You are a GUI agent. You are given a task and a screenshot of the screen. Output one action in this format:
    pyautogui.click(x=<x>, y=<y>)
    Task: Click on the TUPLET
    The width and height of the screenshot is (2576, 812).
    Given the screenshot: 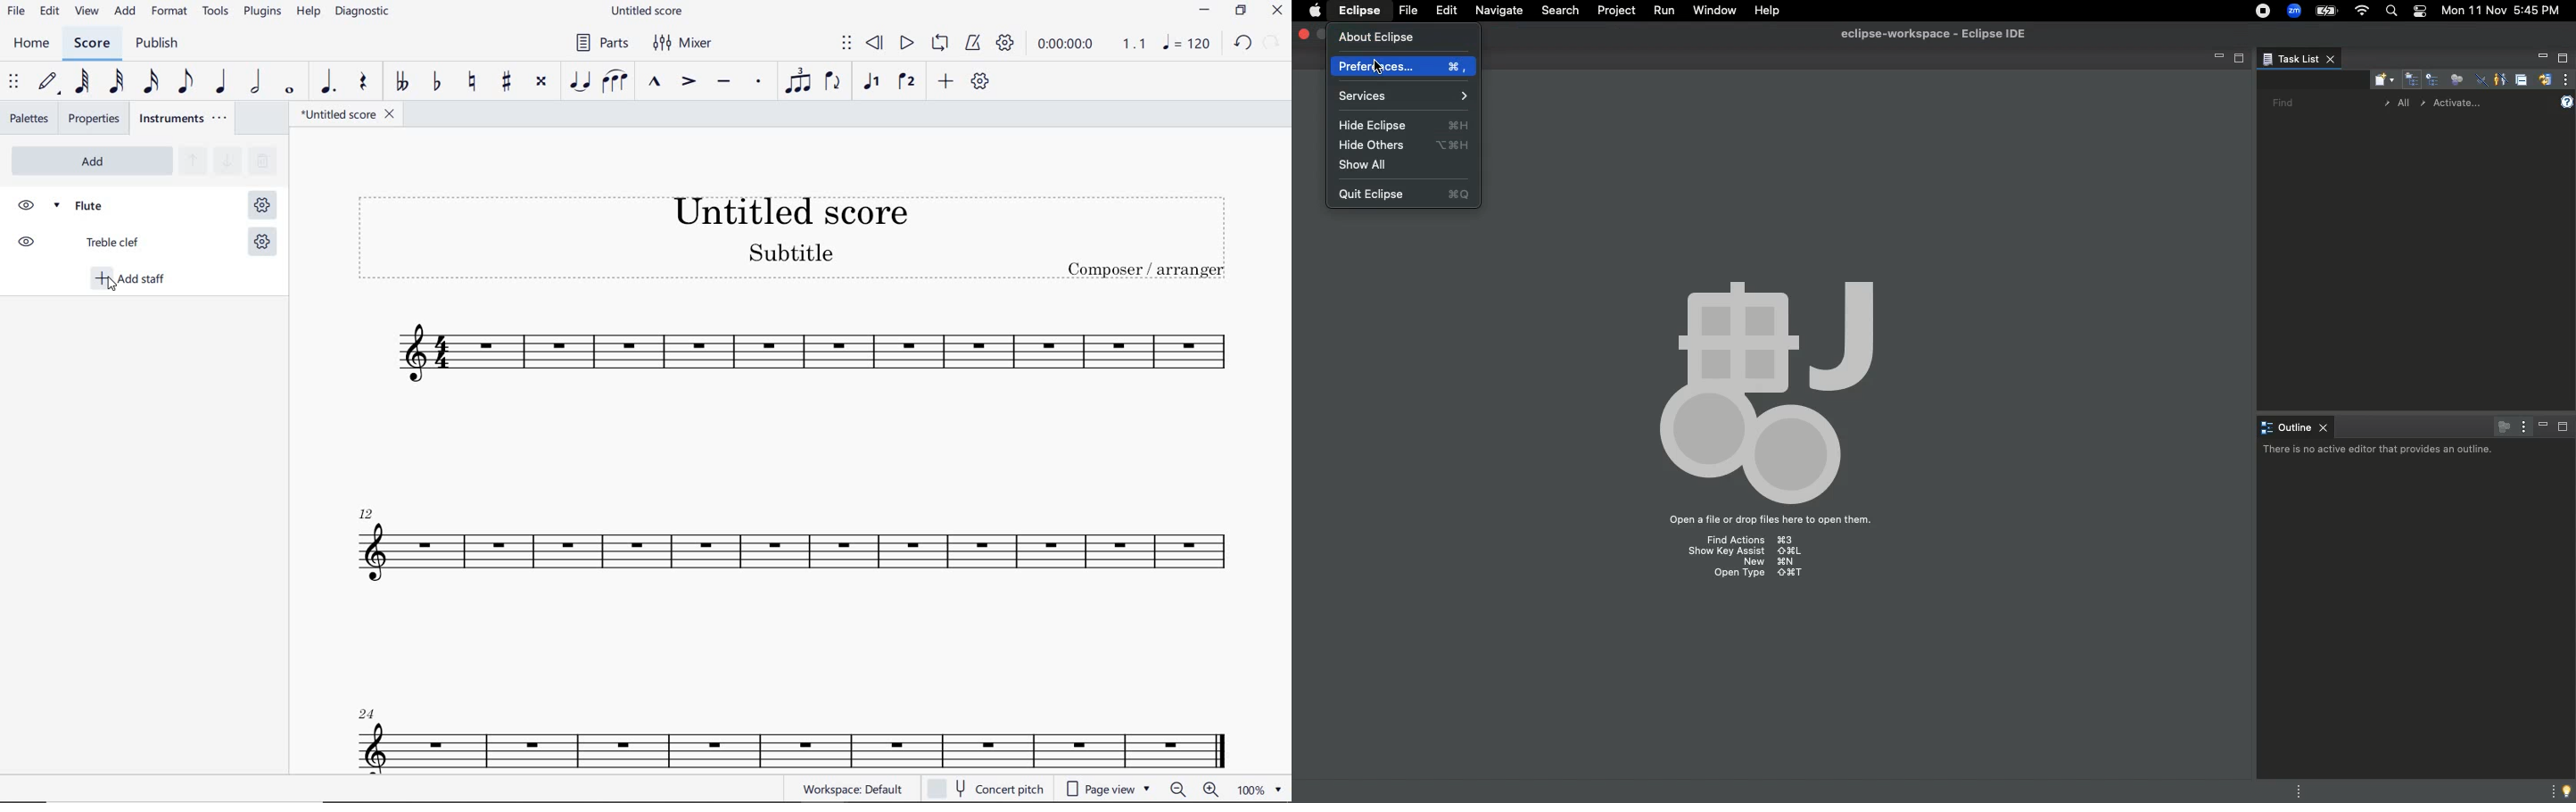 What is the action you would take?
    pyautogui.click(x=794, y=82)
    